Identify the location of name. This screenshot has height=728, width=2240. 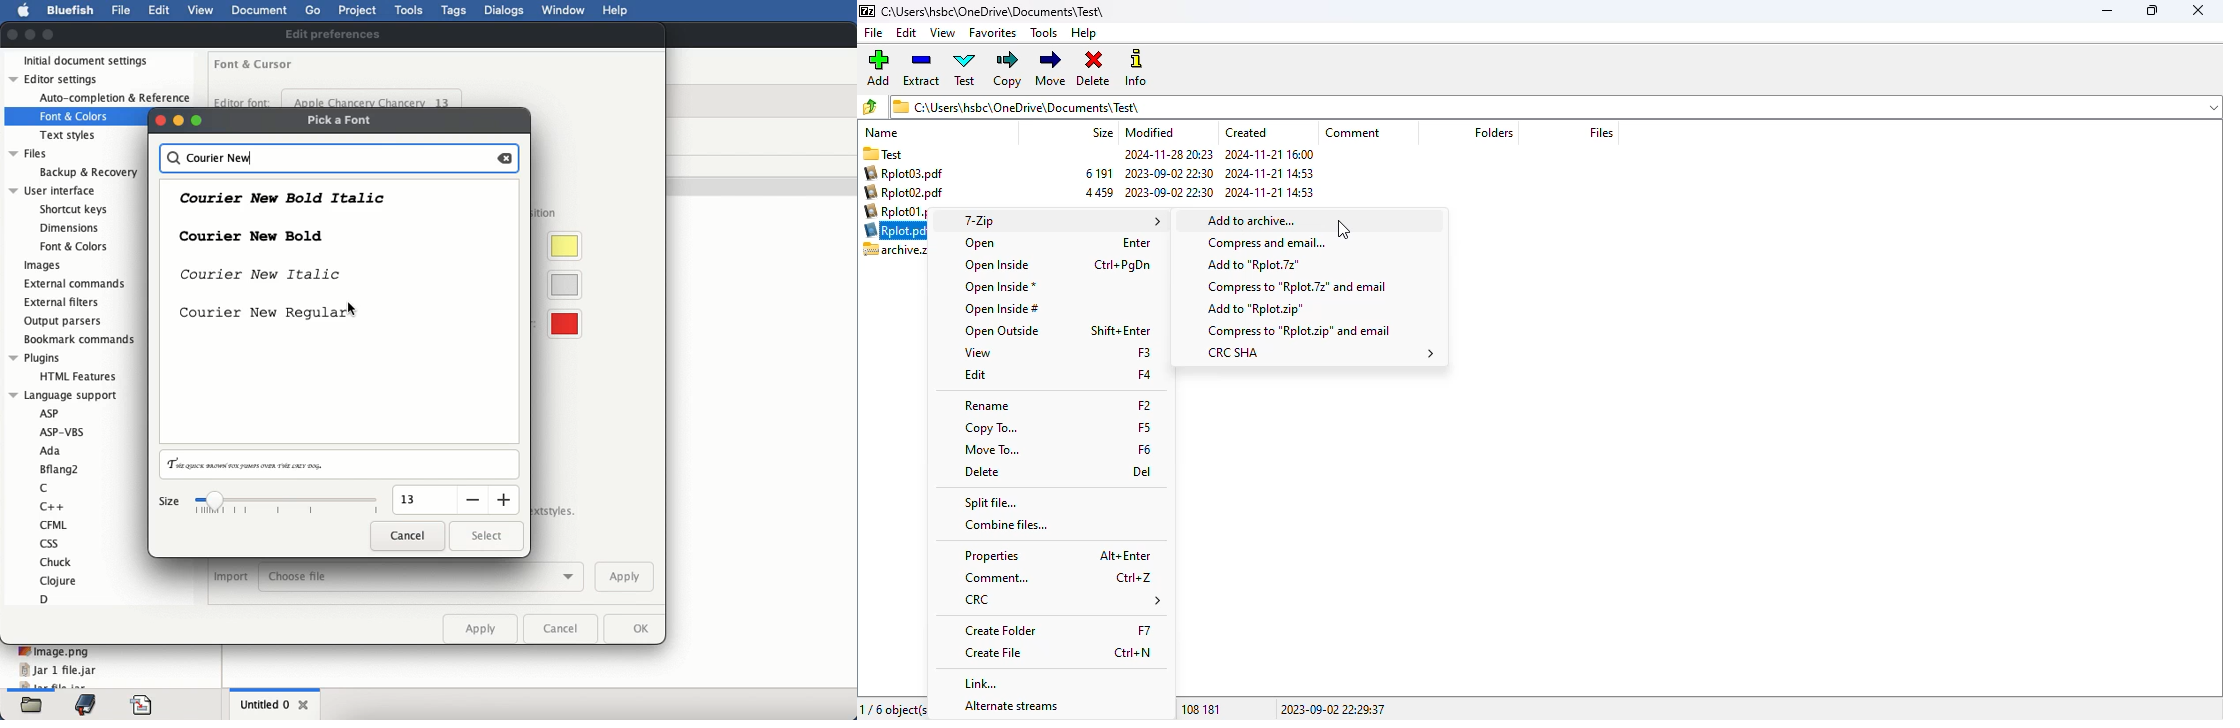
(882, 132).